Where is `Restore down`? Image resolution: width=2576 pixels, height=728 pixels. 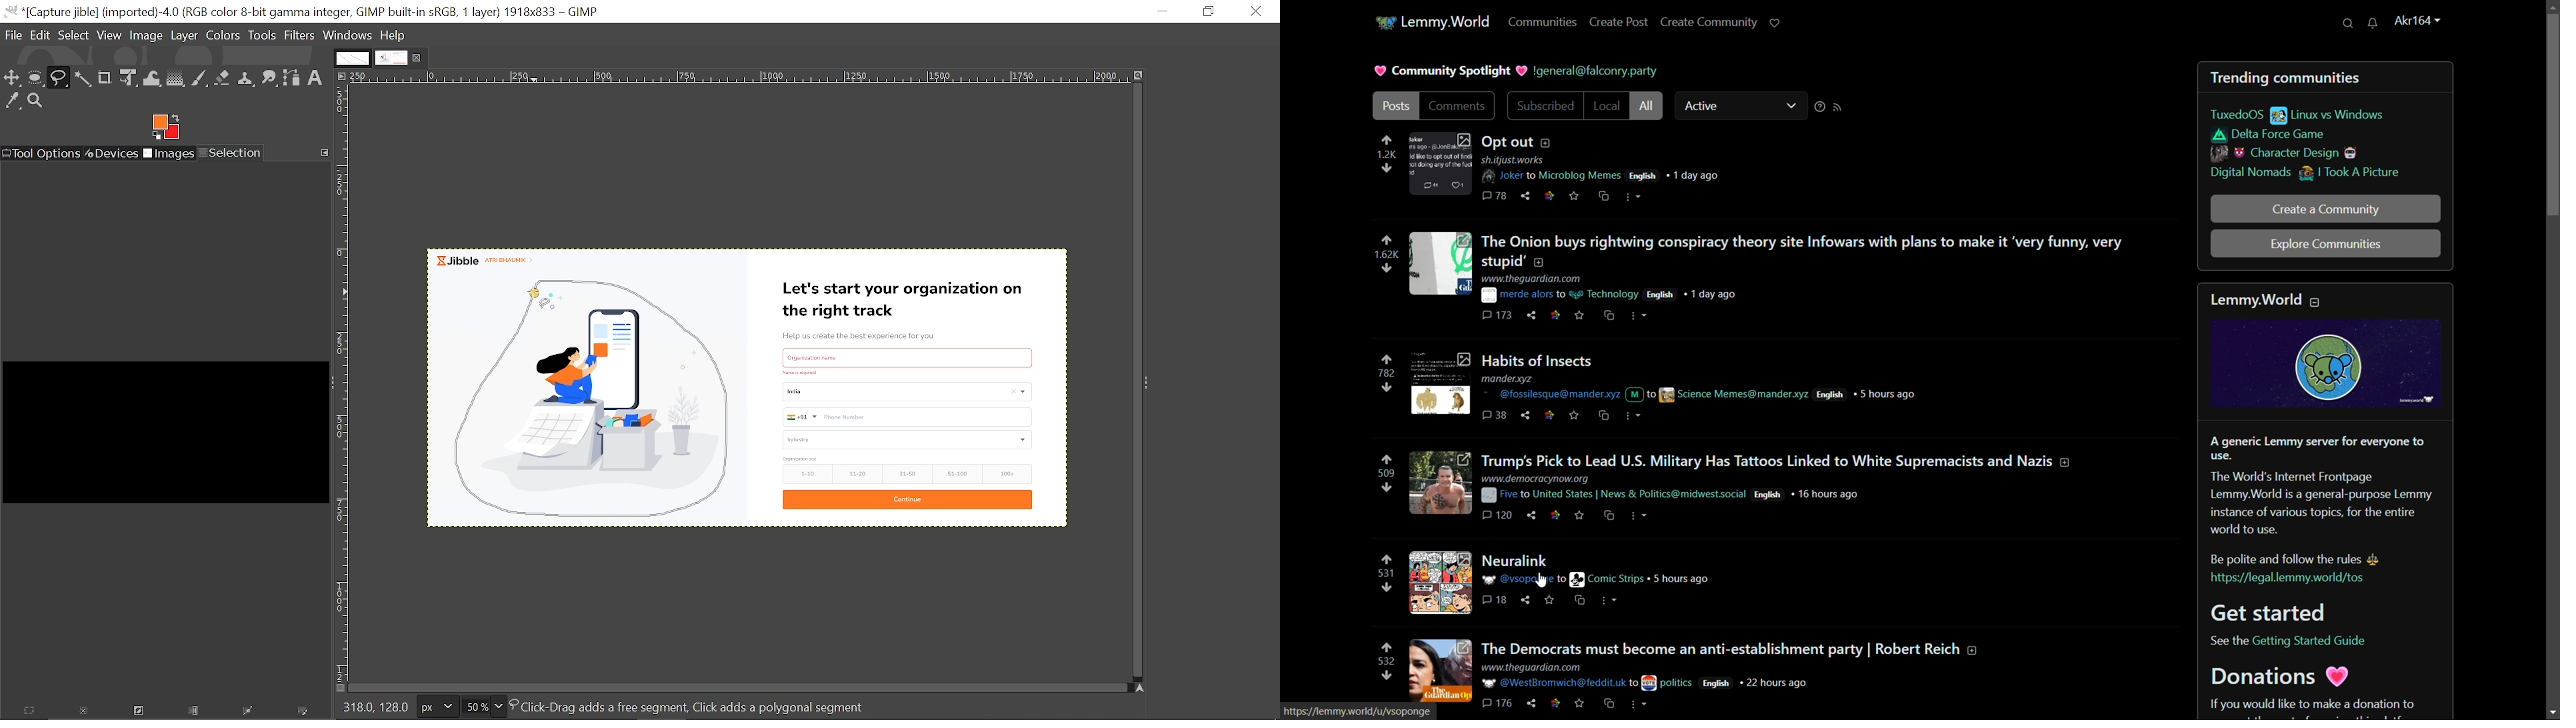
Restore down is located at coordinates (1206, 11).